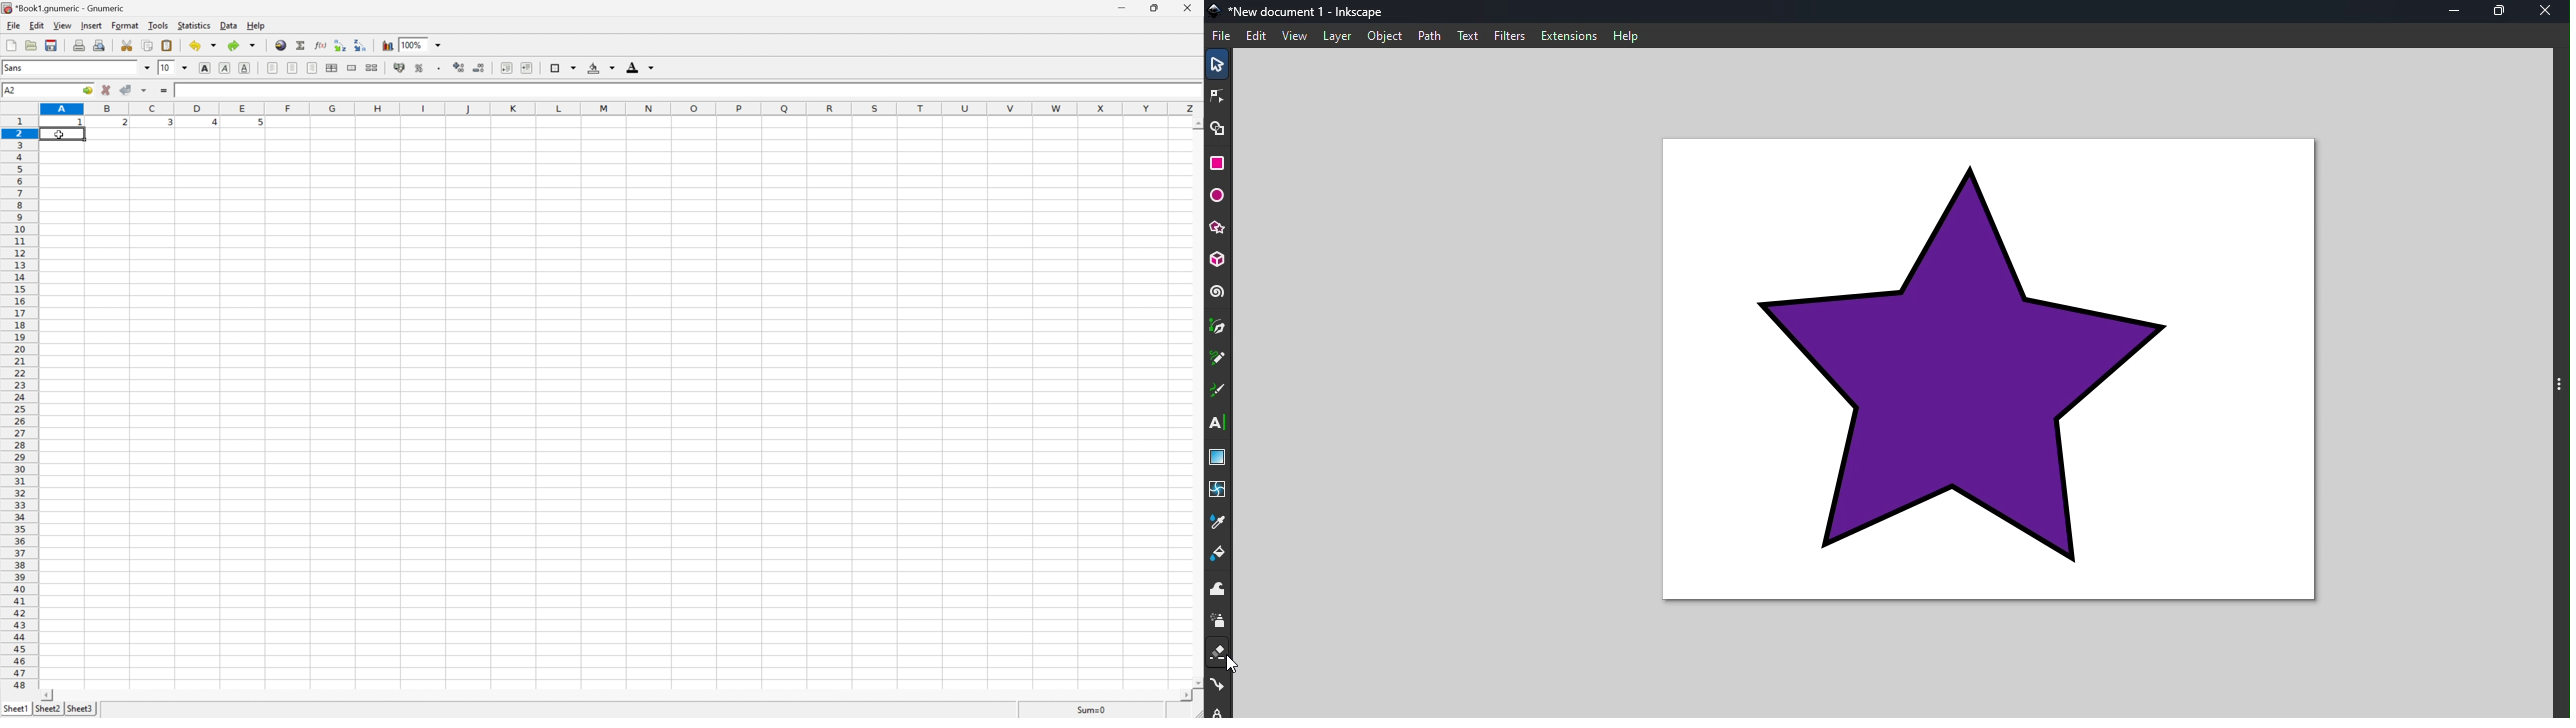  I want to click on minimize tool, so click(2453, 11).